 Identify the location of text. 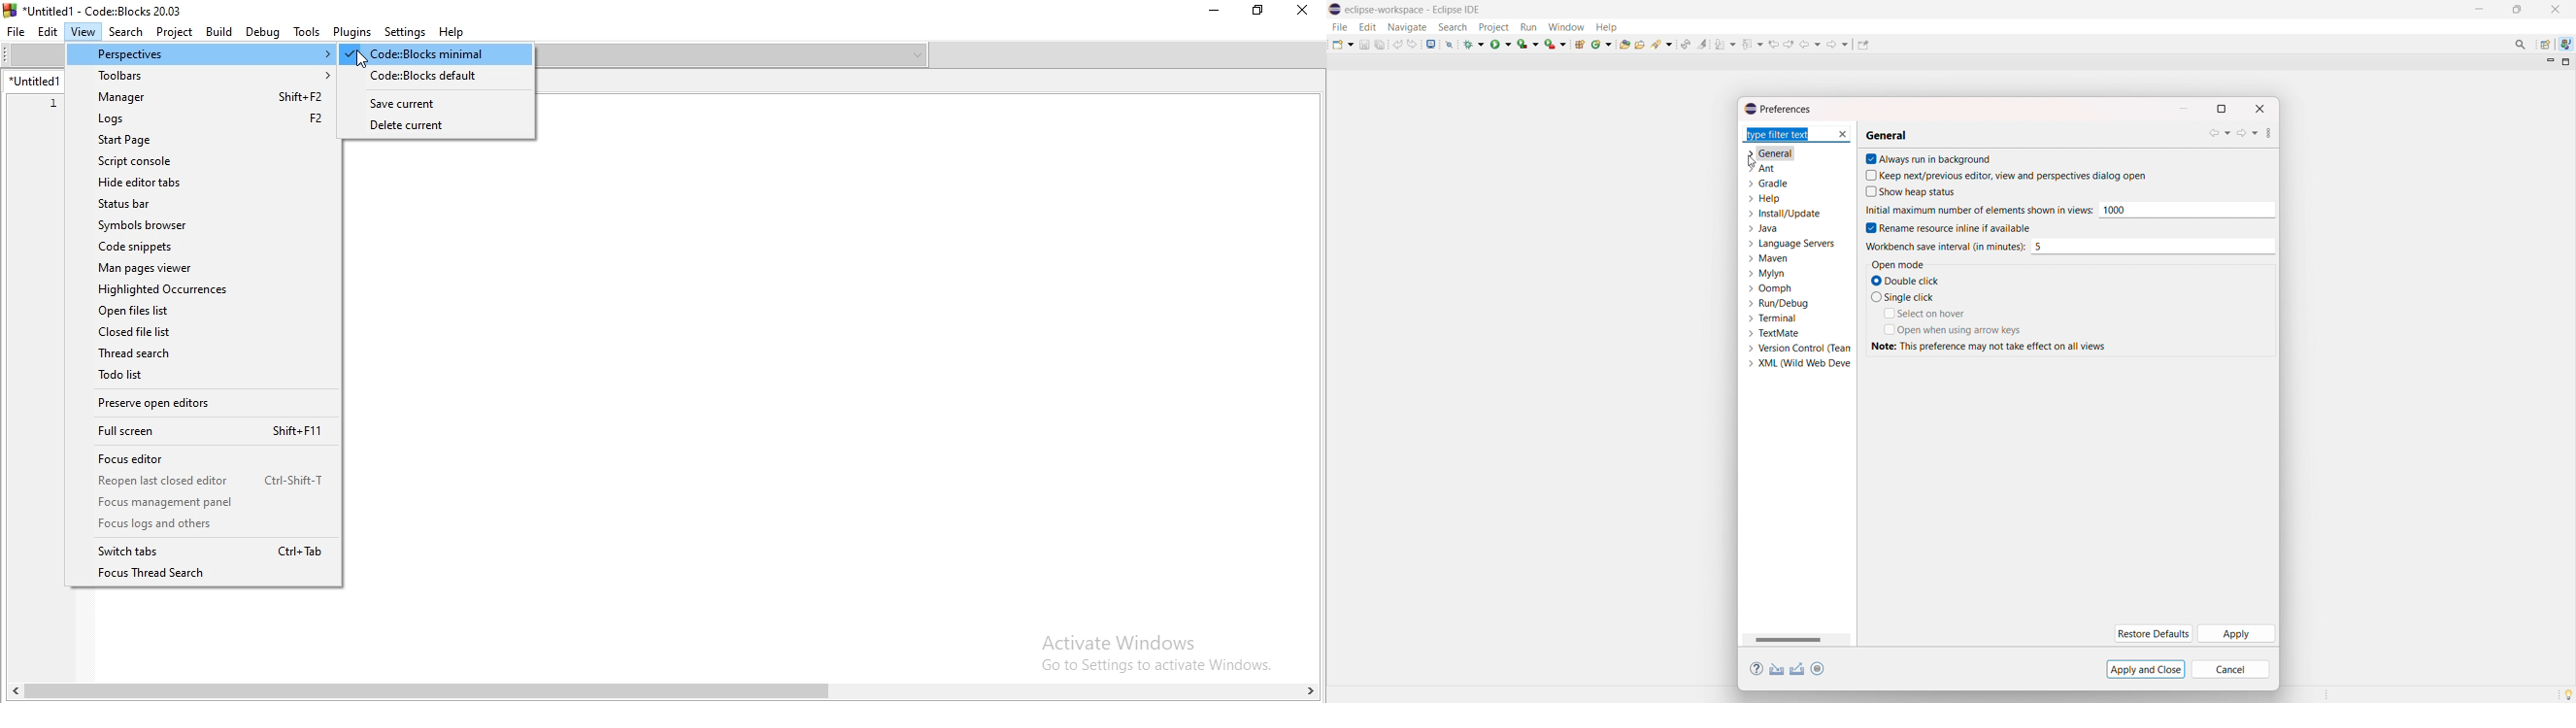
(1992, 346).